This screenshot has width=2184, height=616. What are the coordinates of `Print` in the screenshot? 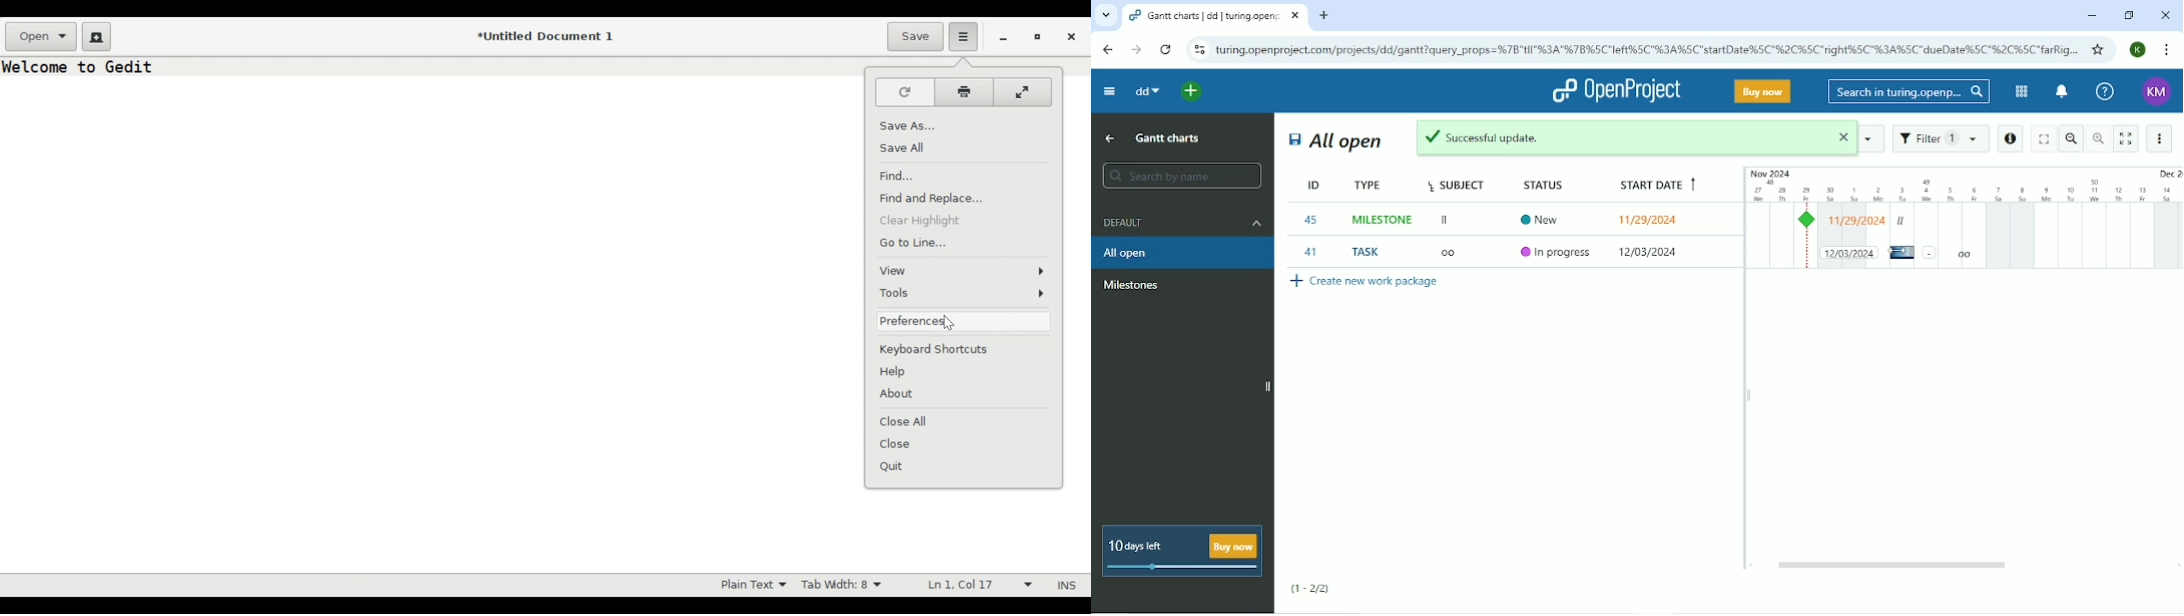 It's located at (965, 91).